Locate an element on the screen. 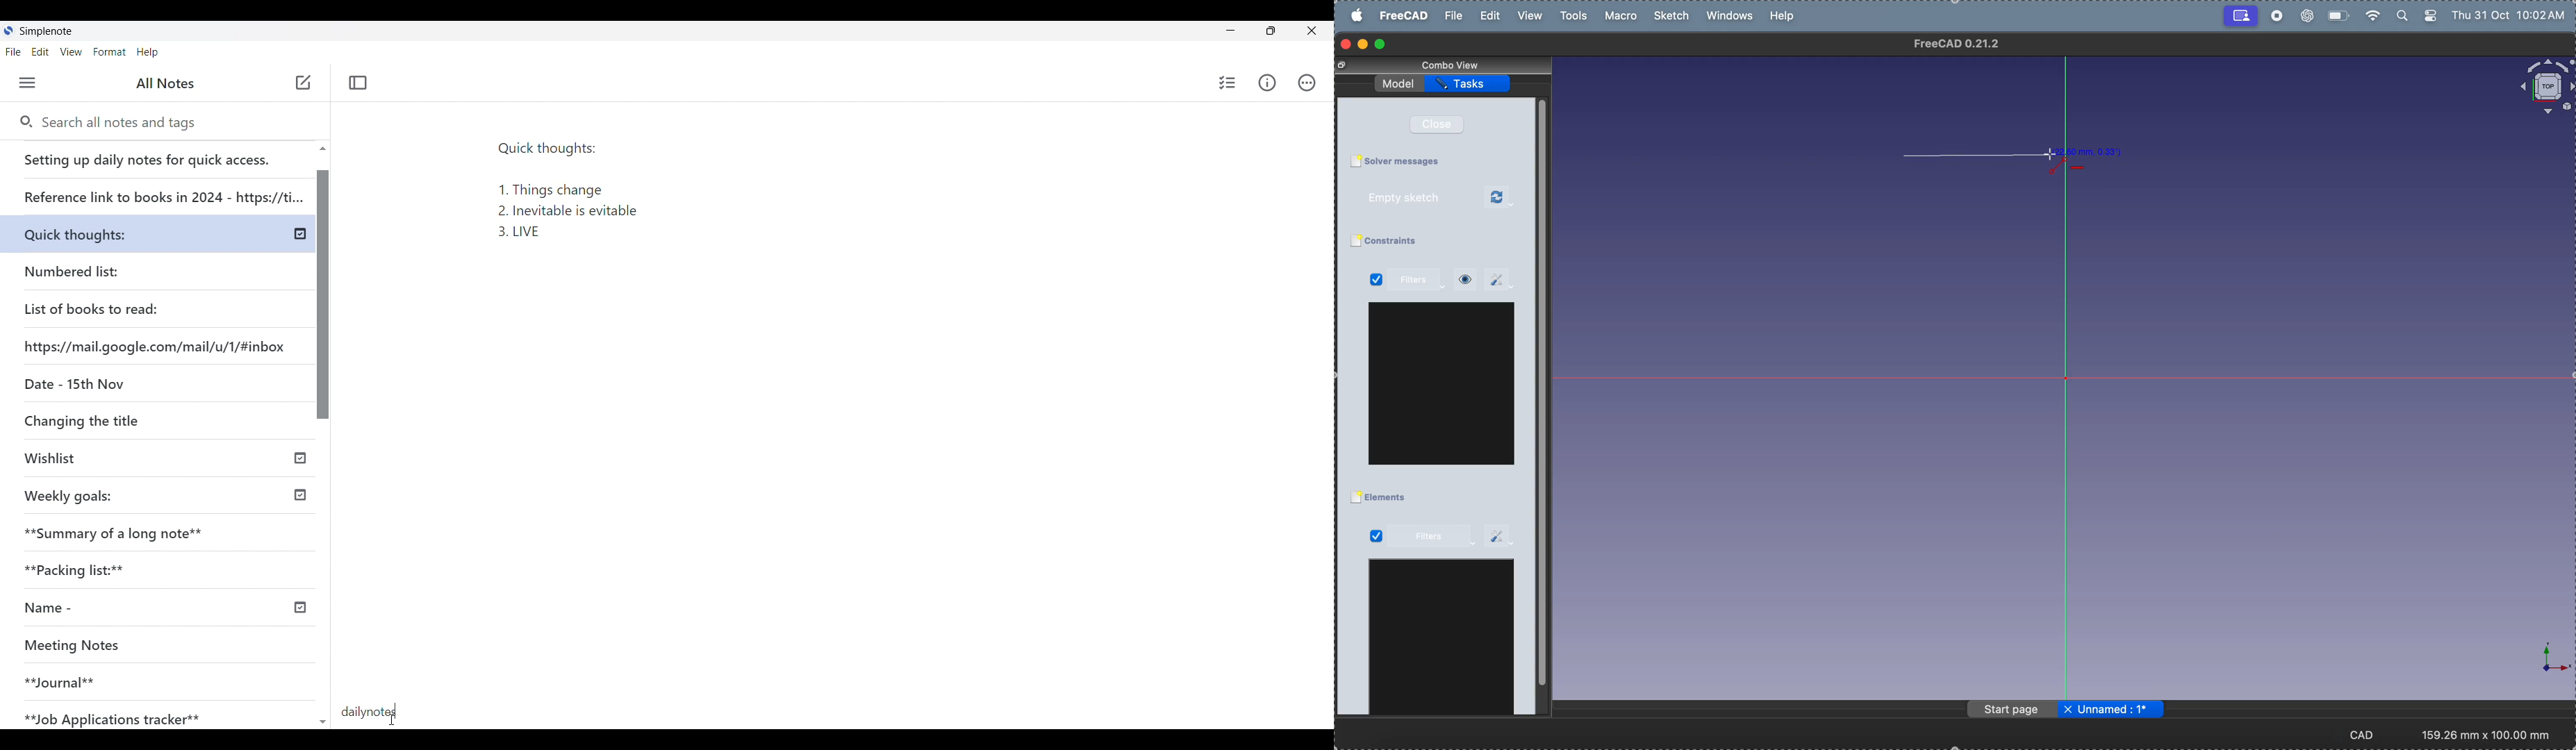 The height and width of the screenshot is (756, 2576). close is located at coordinates (1442, 124).